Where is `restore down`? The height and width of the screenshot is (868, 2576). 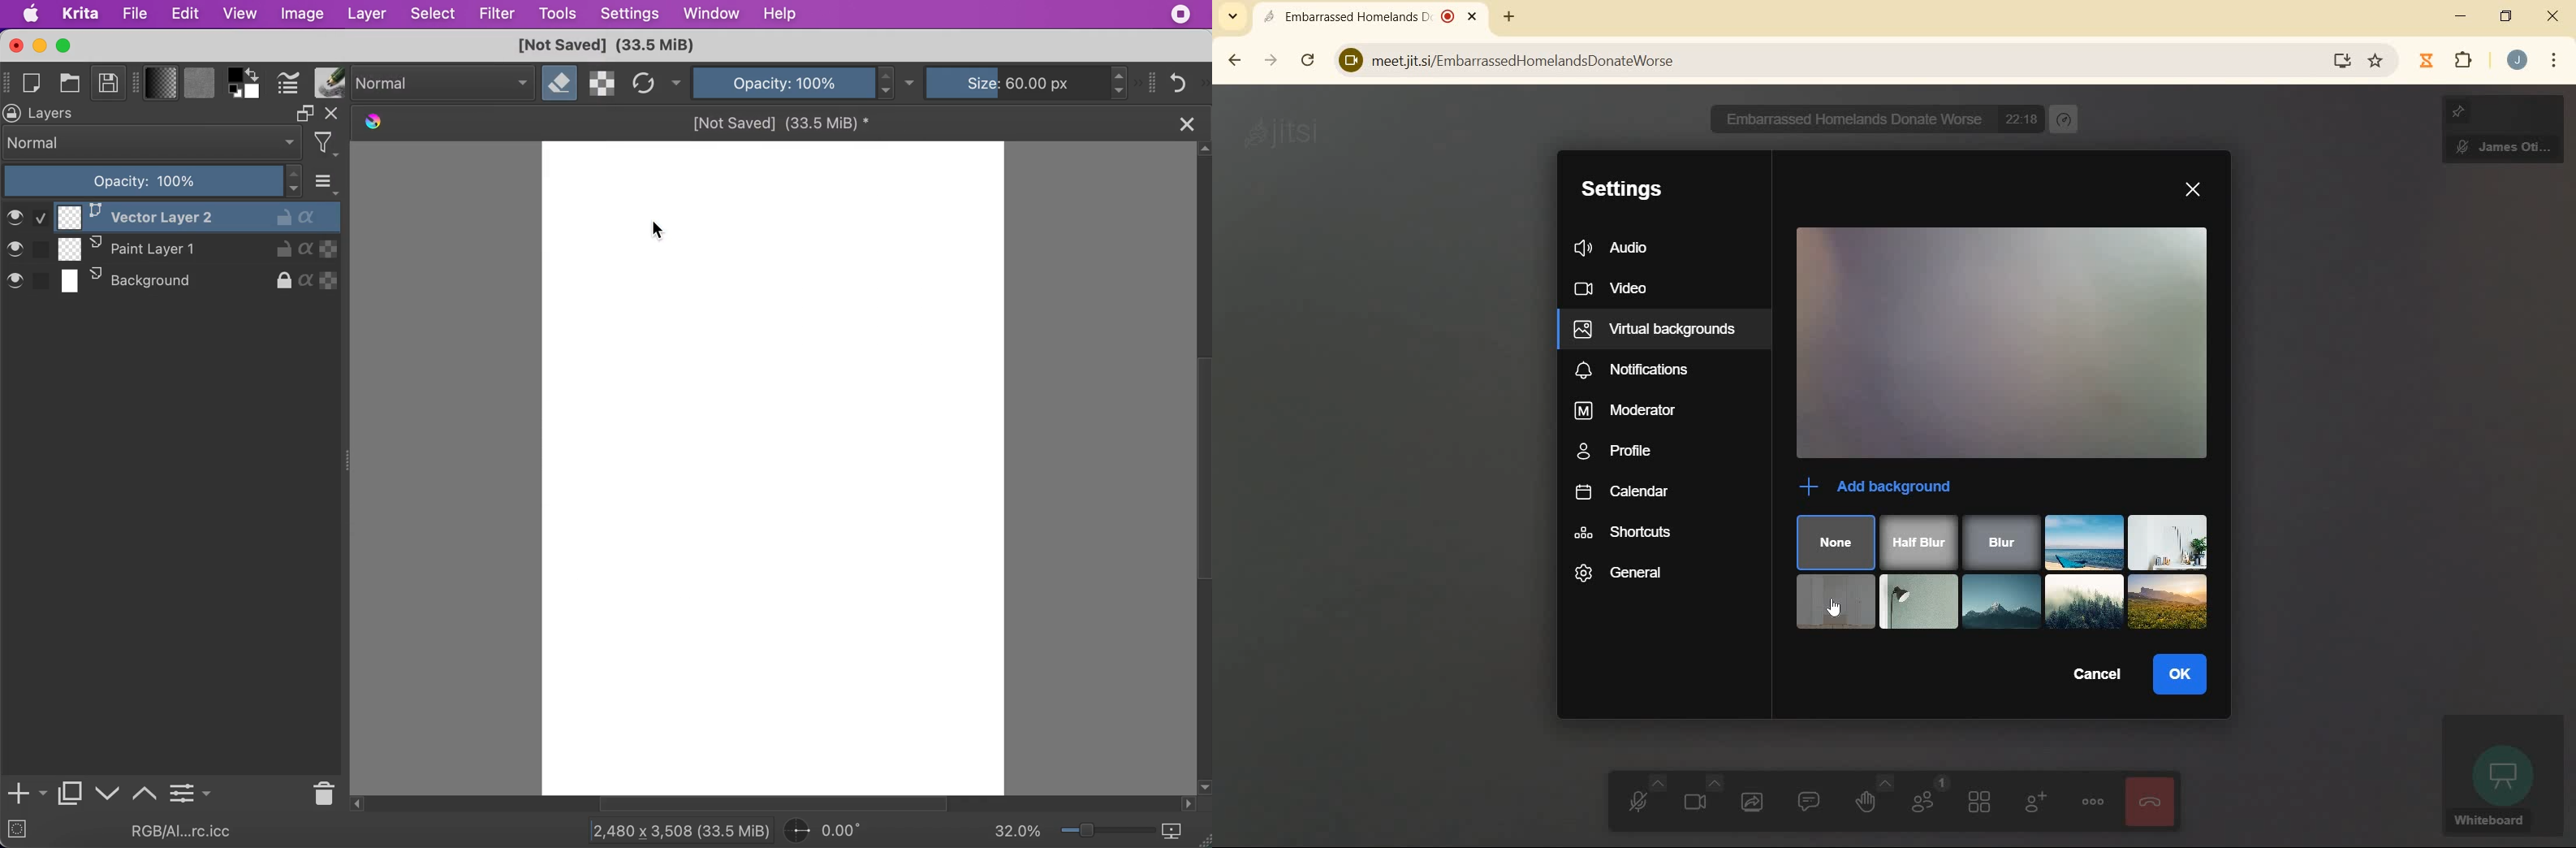 restore down is located at coordinates (2505, 15).